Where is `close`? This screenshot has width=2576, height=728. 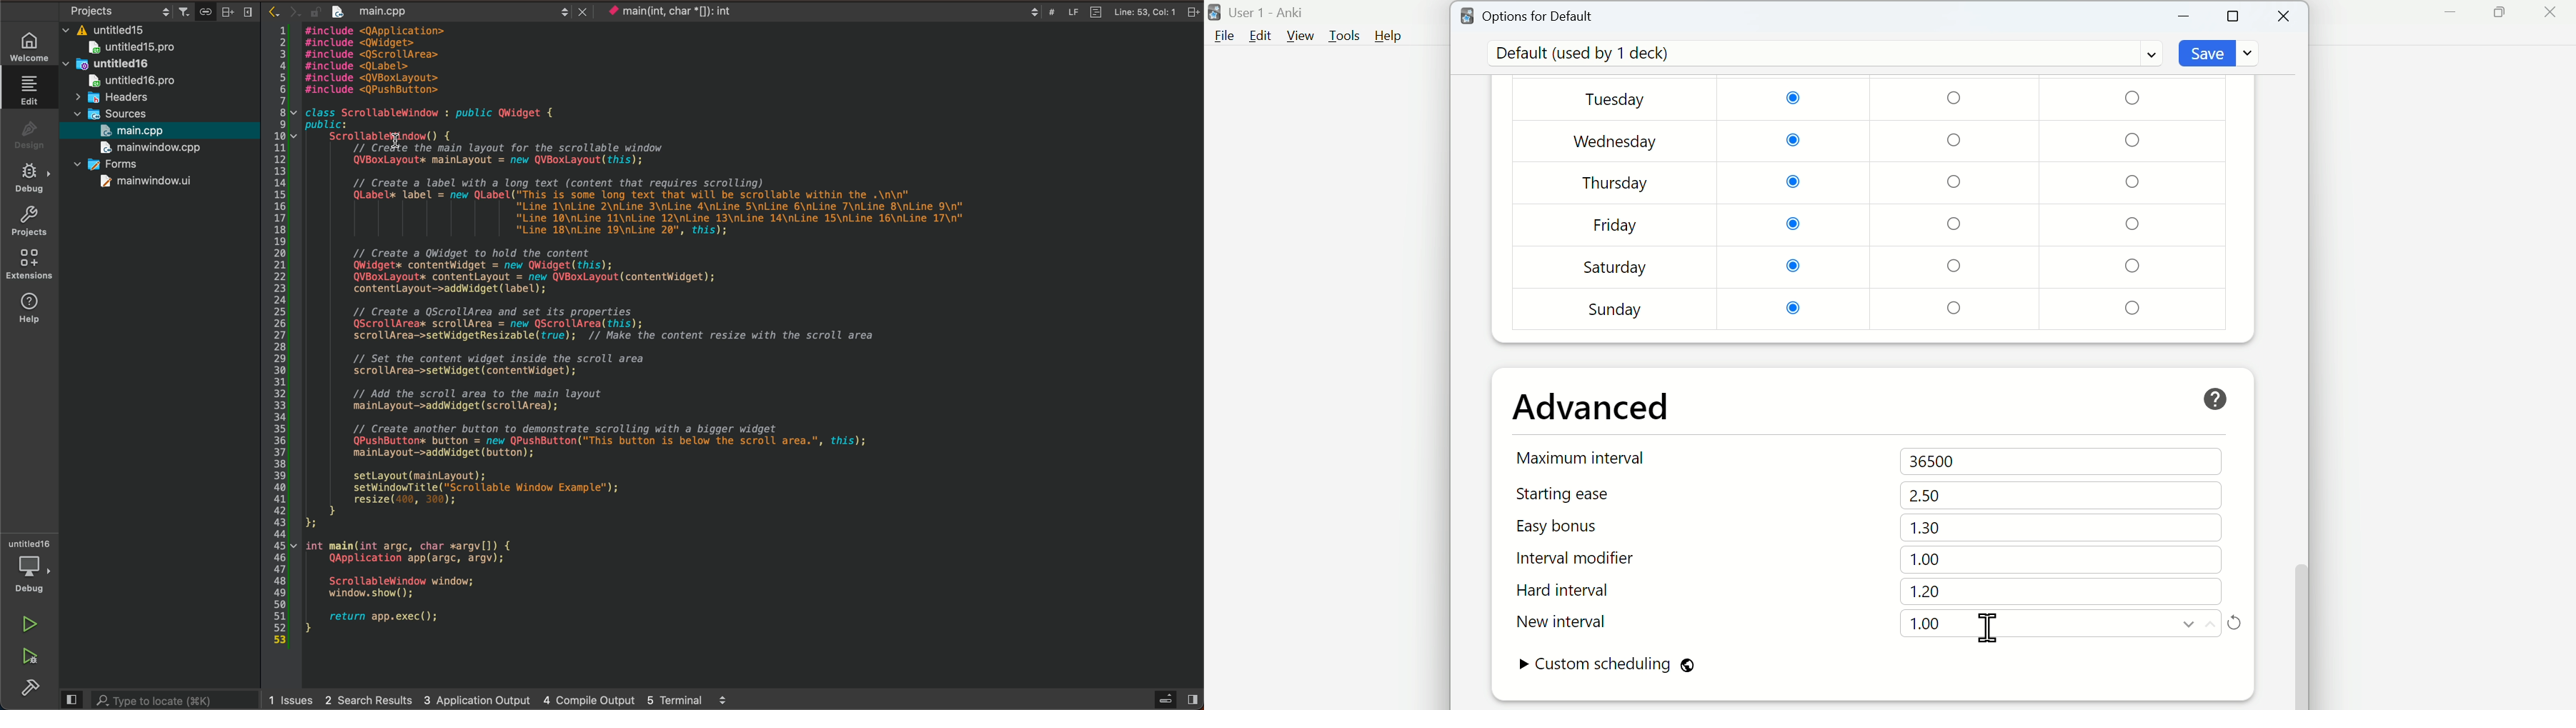 close is located at coordinates (250, 13).